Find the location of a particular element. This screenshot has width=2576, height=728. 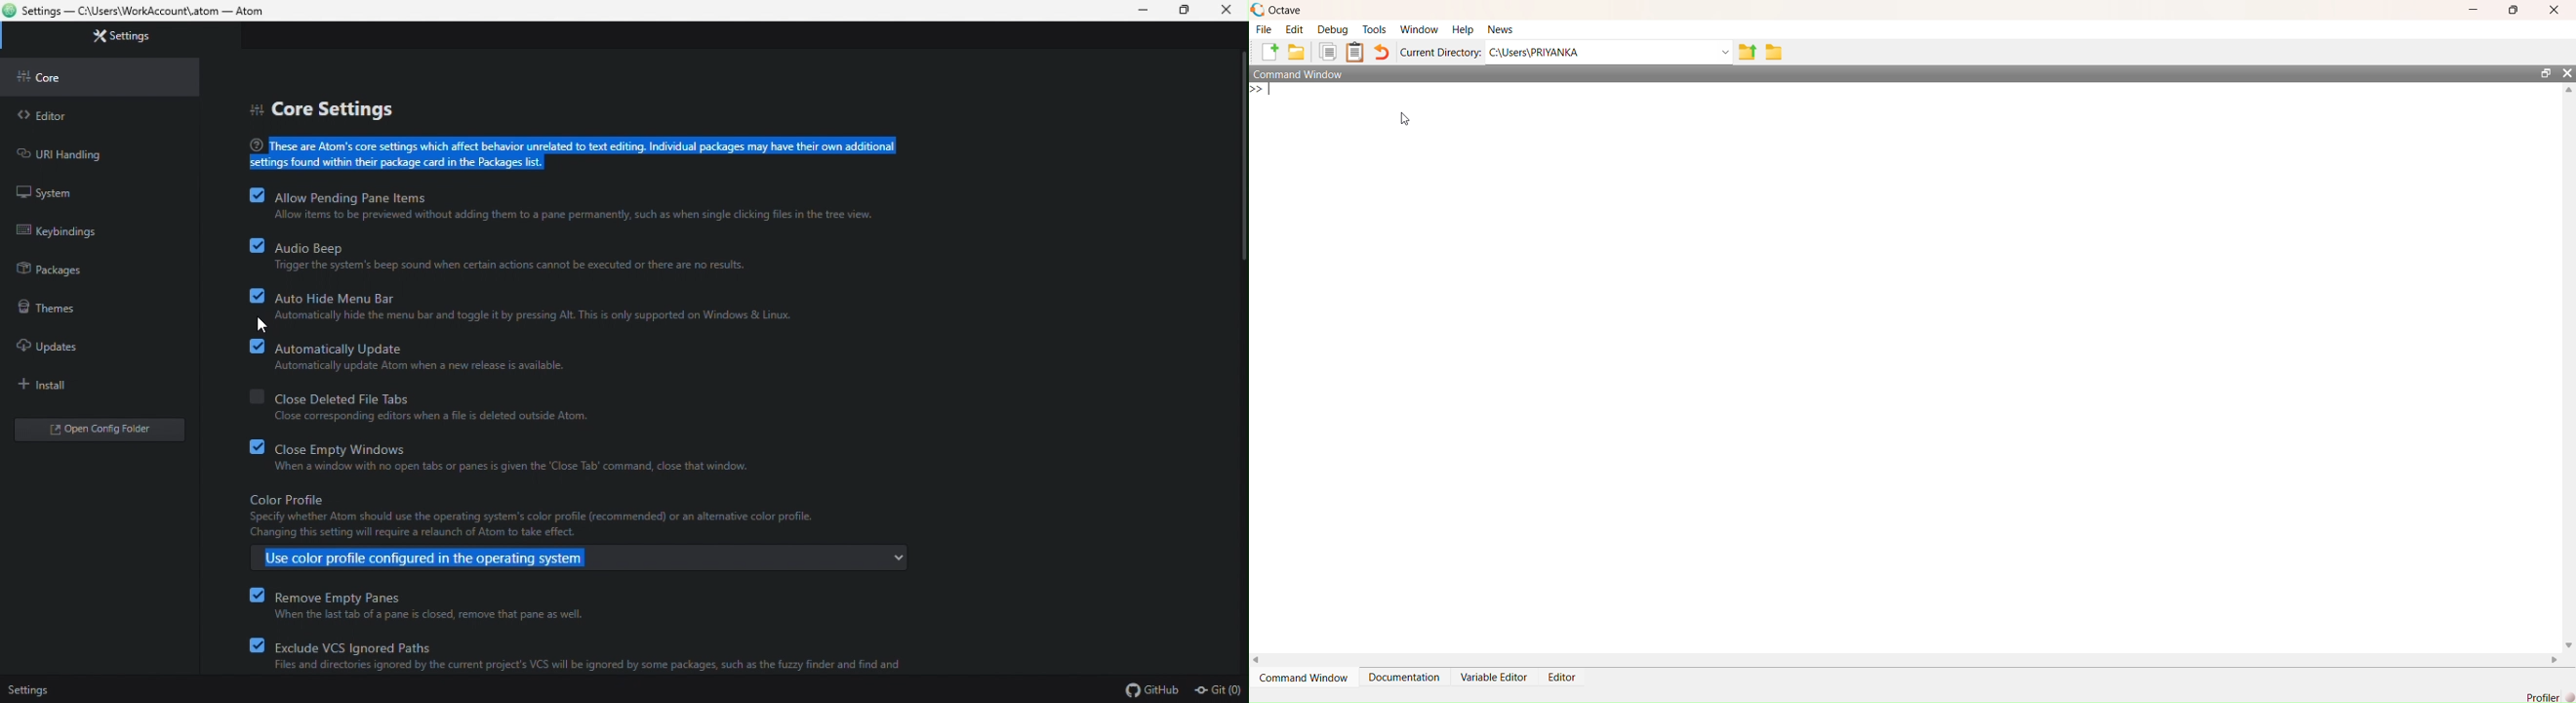

minimise is located at coordinates (2472, 8).